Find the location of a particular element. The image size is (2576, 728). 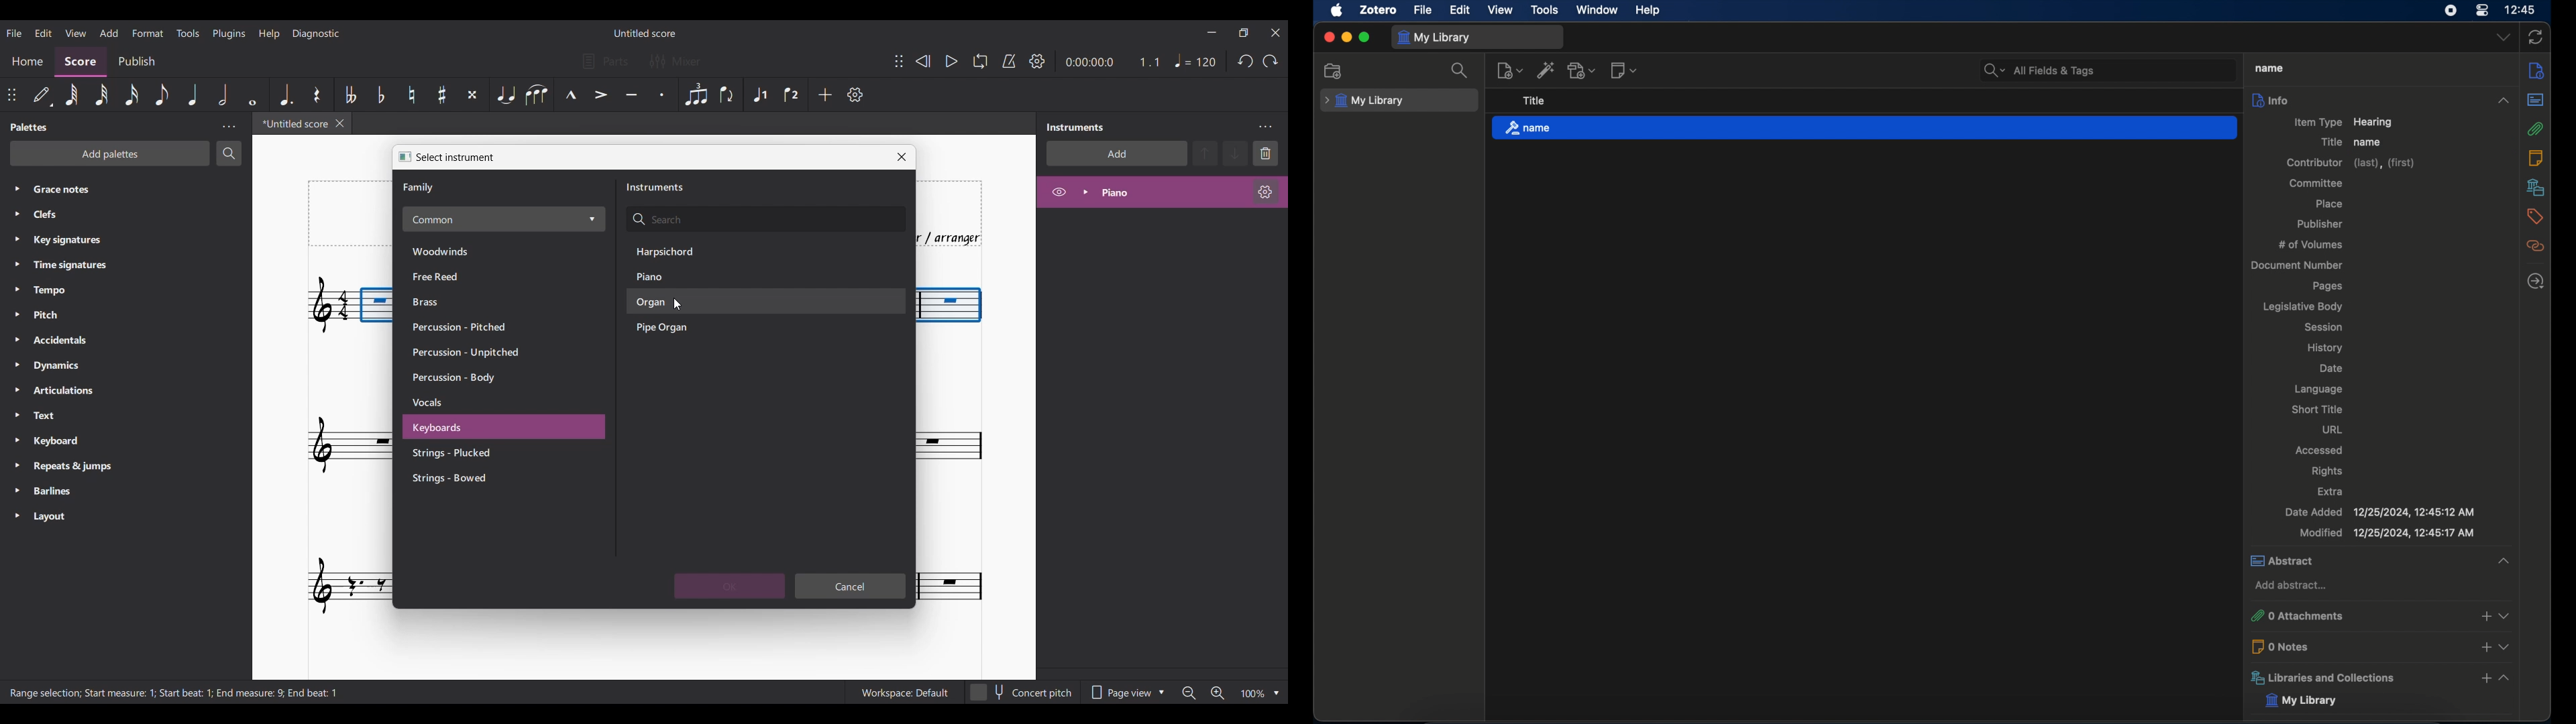

add attachment is located at coordinates (1582, 70).